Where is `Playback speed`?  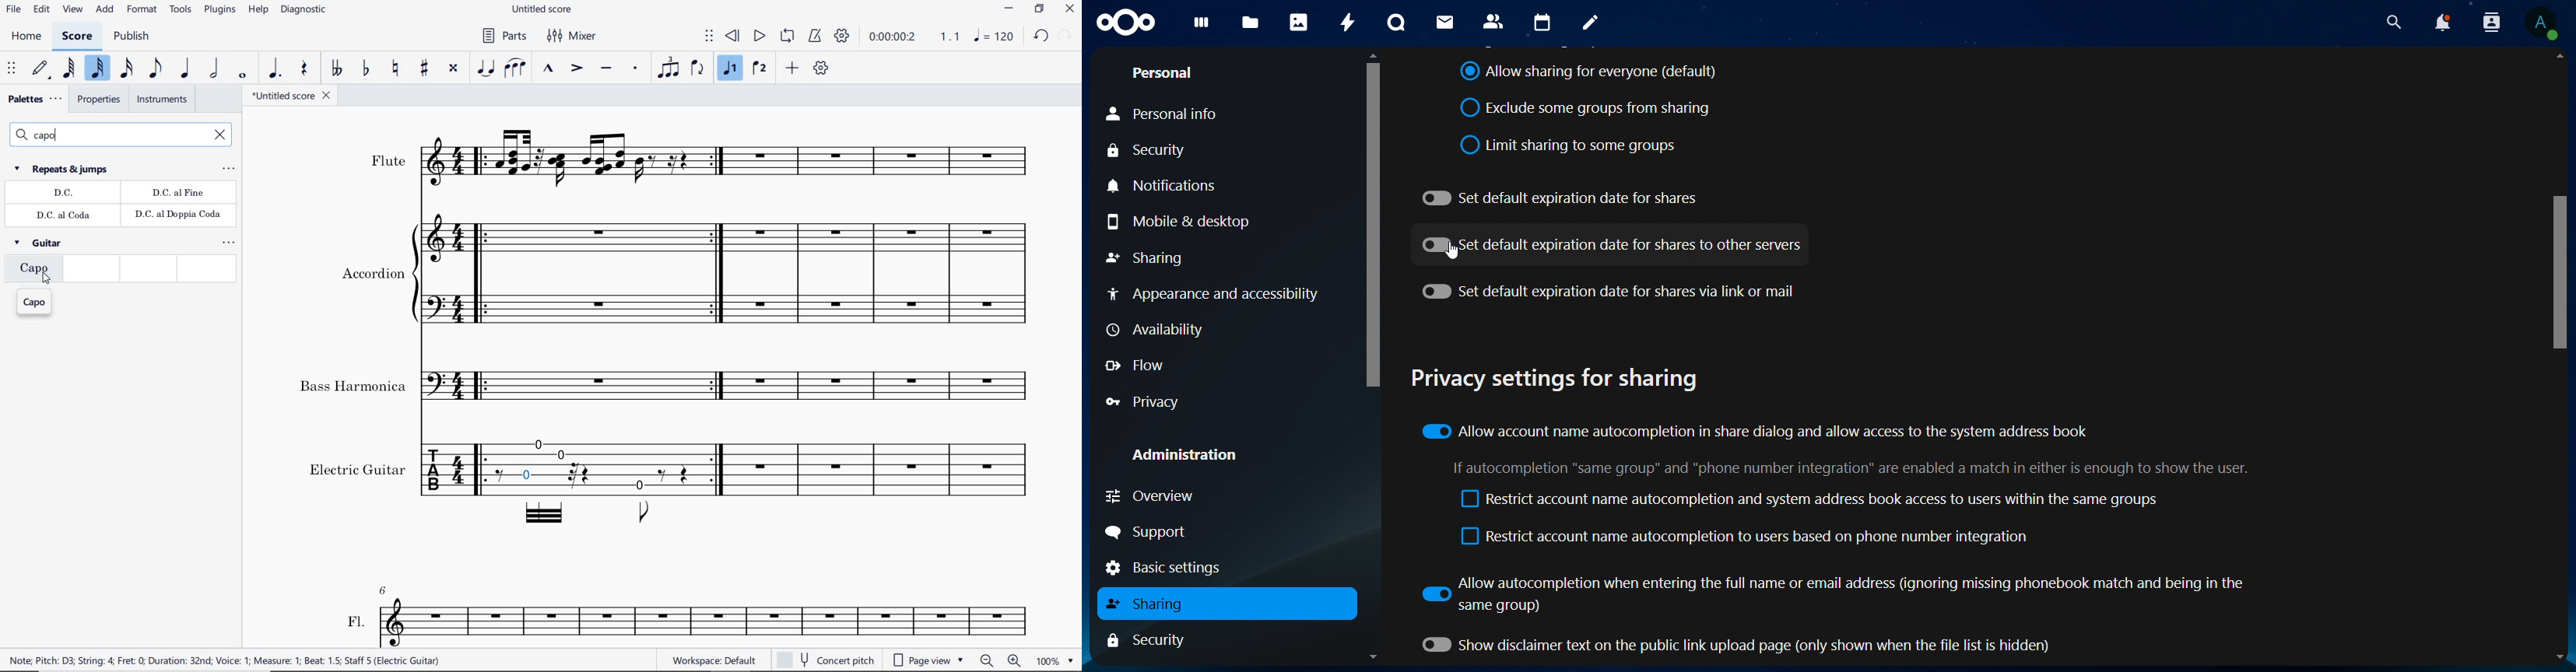
Playback speed is located at coordinates (951, 38).